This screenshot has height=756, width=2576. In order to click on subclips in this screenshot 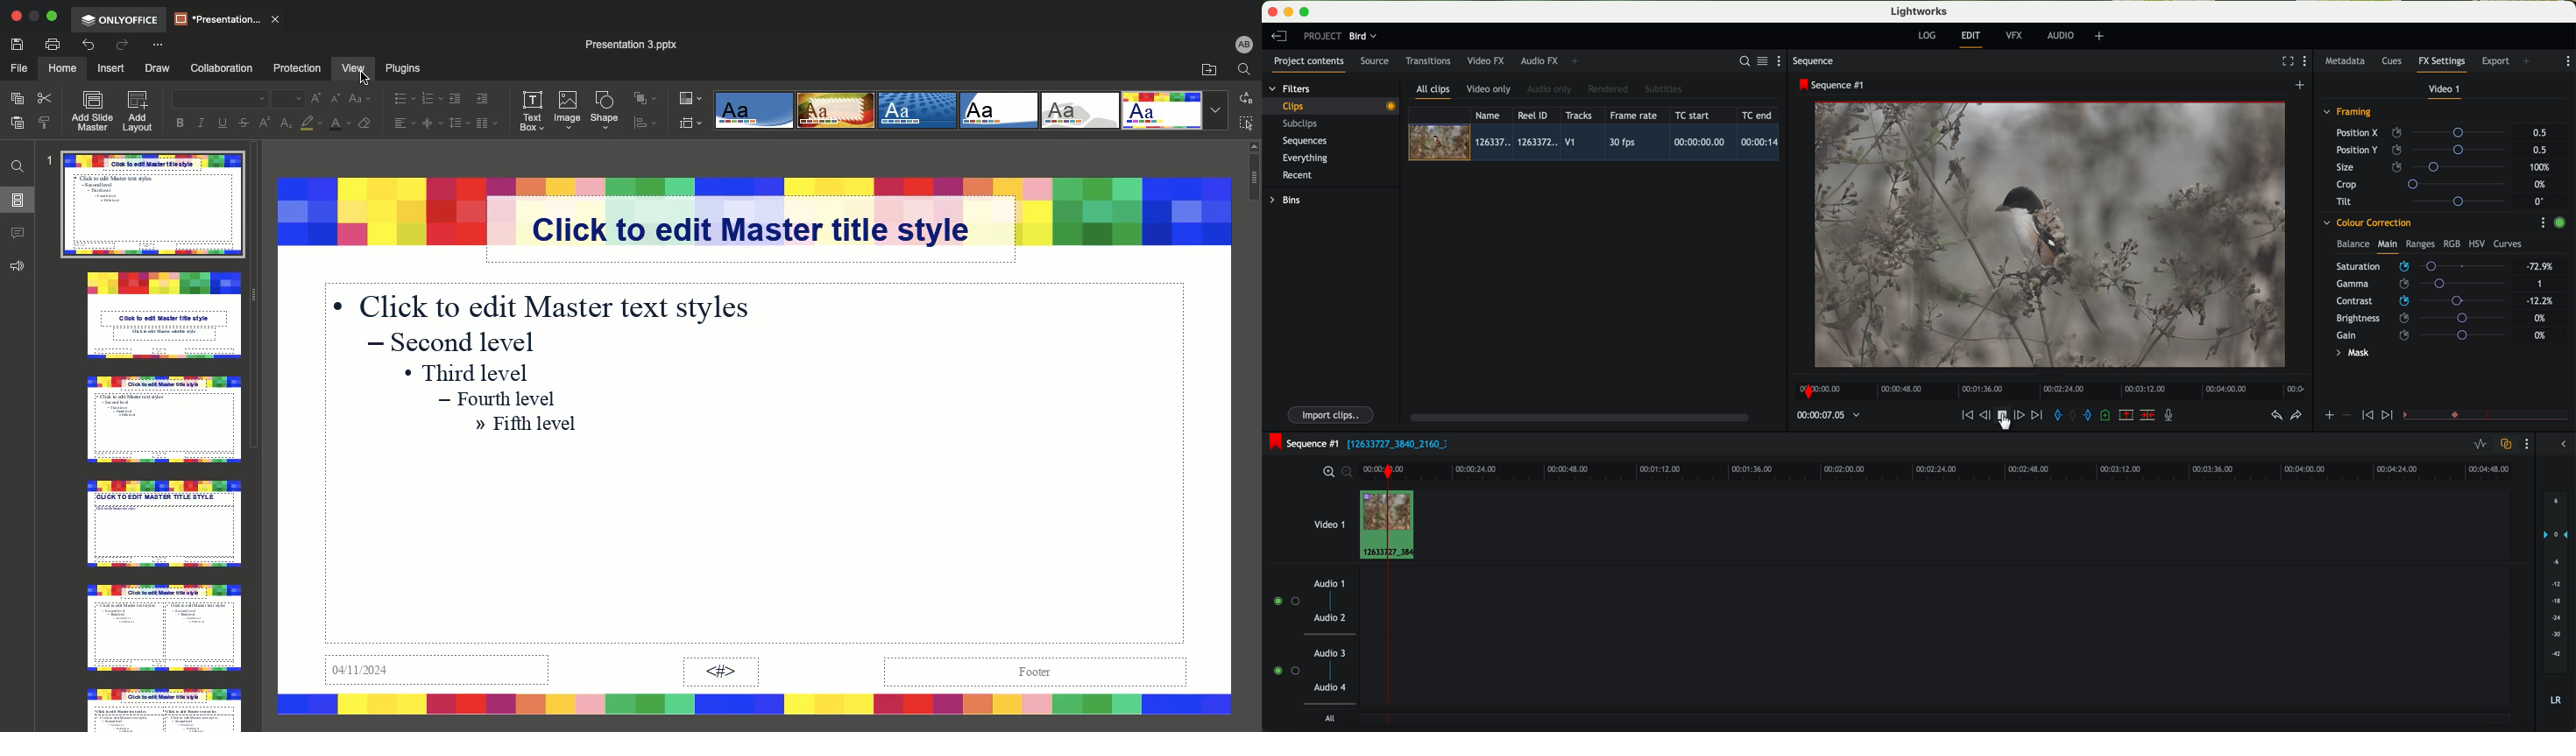, I will do `click(1303, 124)`.